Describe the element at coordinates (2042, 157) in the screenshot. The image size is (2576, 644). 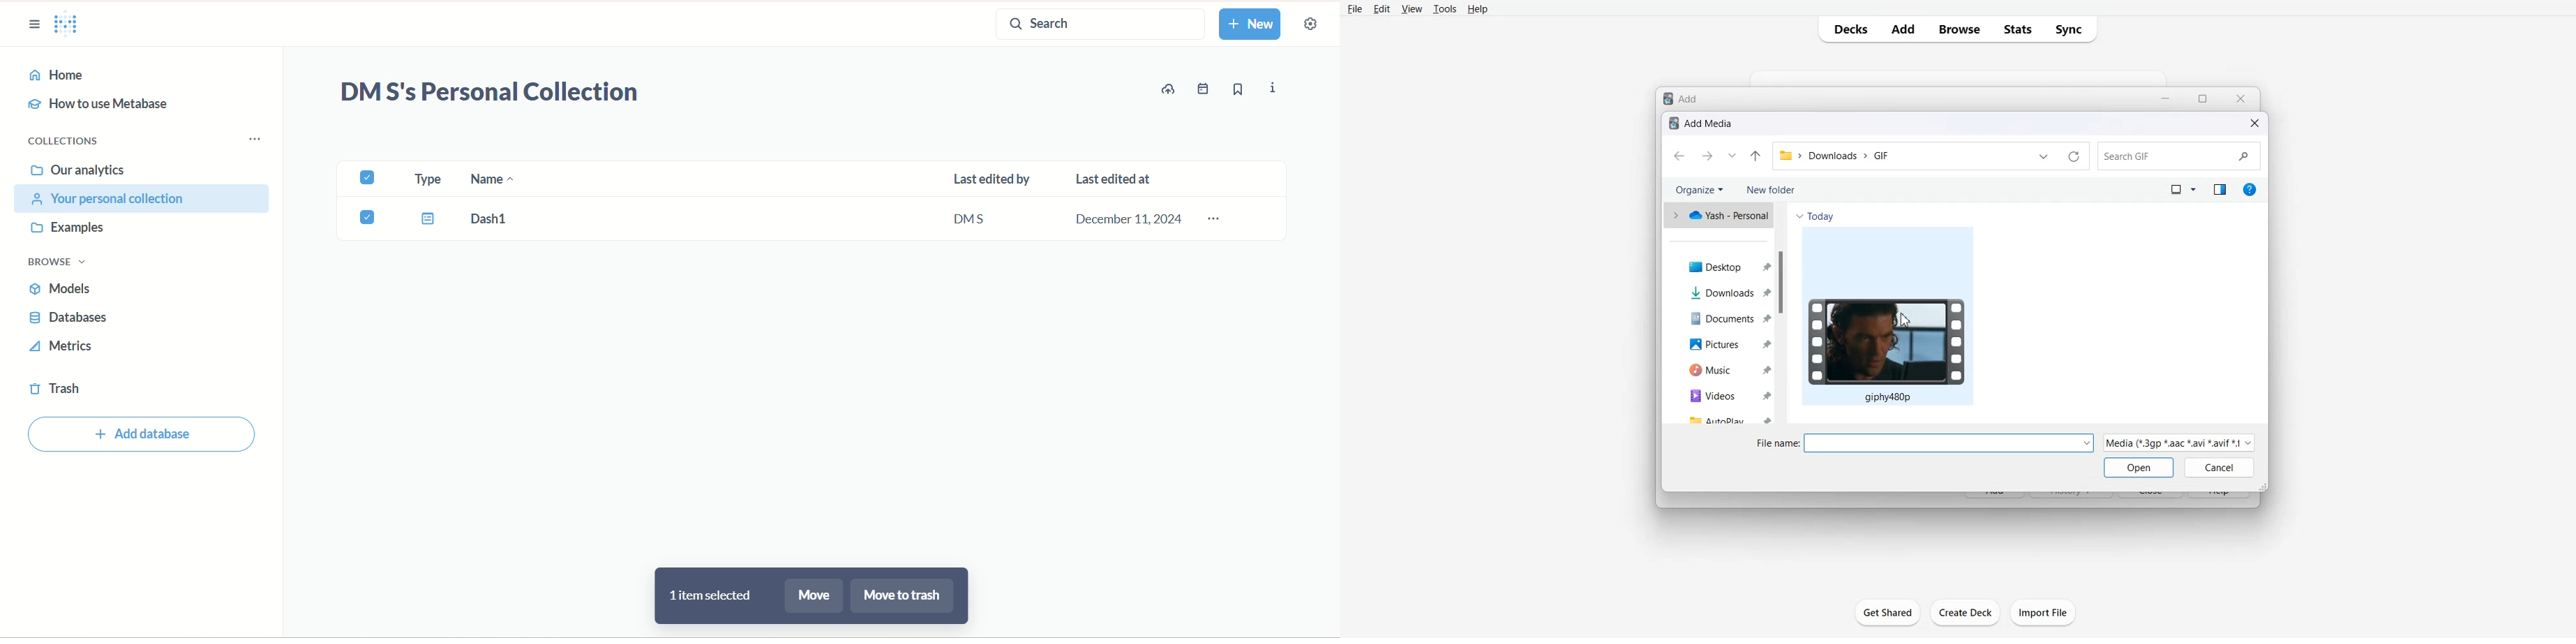
I see `Previous file` at that location.